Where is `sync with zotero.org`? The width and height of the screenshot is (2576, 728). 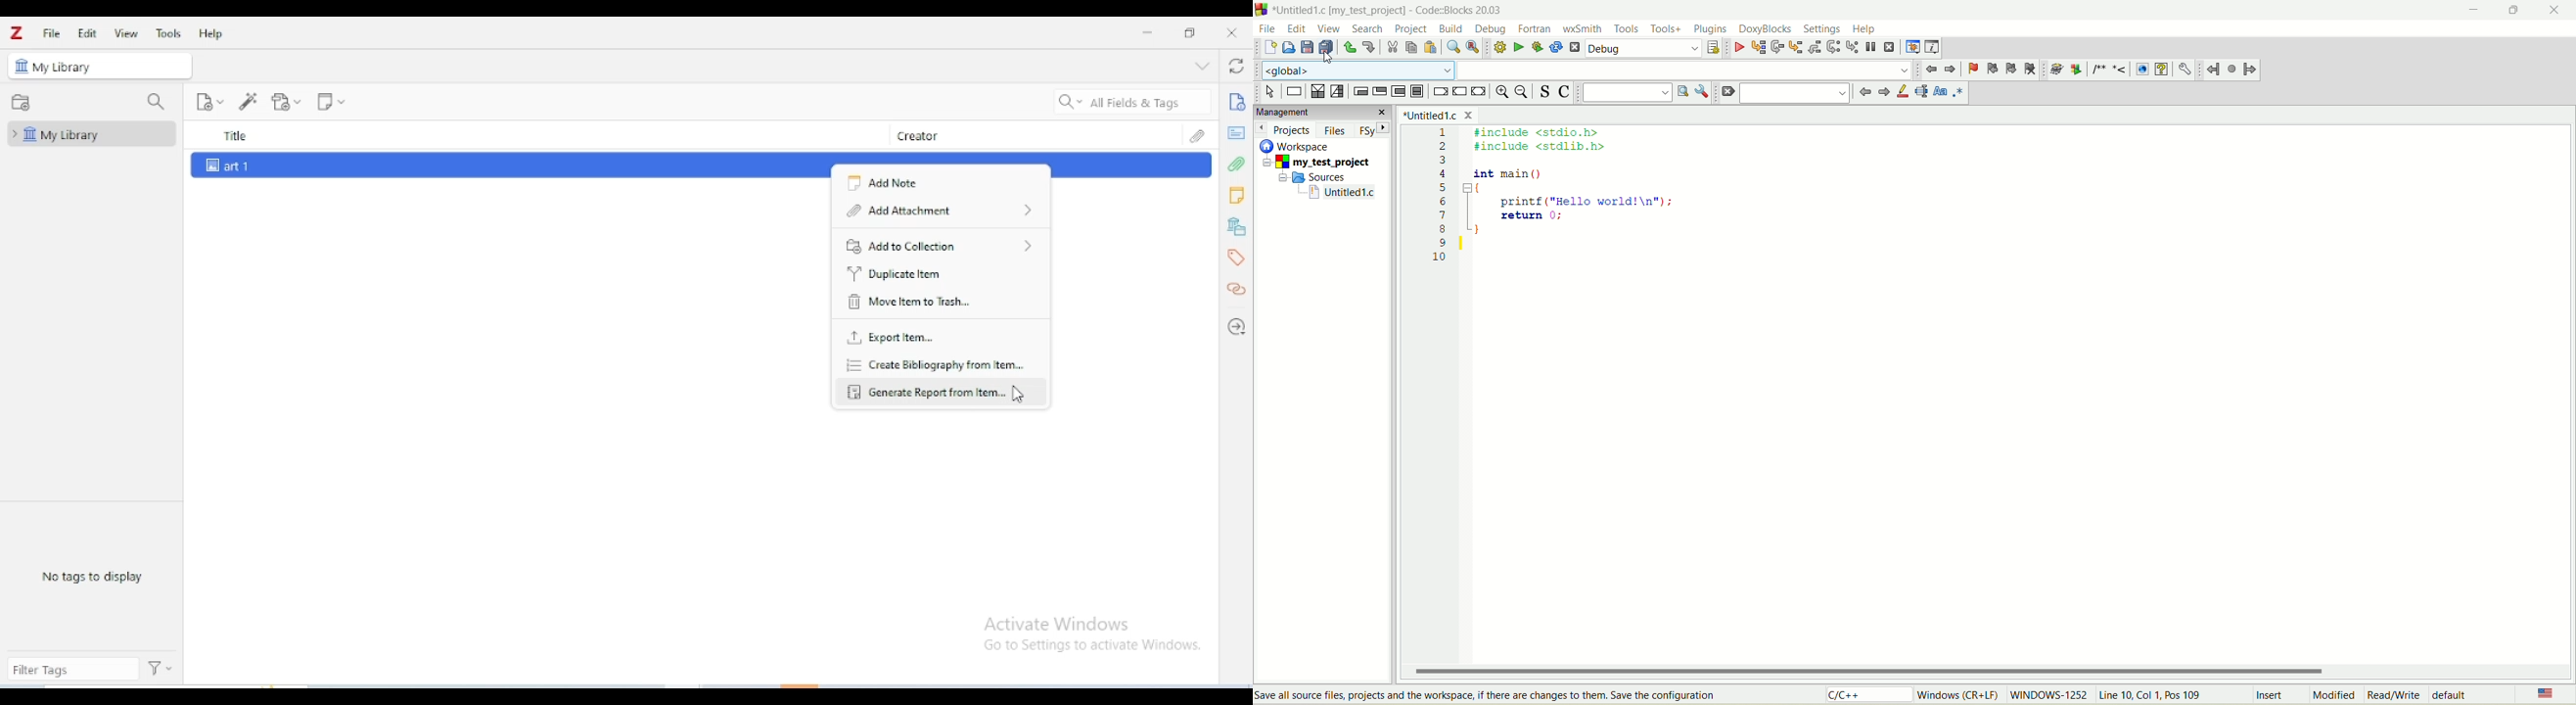 sync with zotero.org is located at coordinates (1235, 65).